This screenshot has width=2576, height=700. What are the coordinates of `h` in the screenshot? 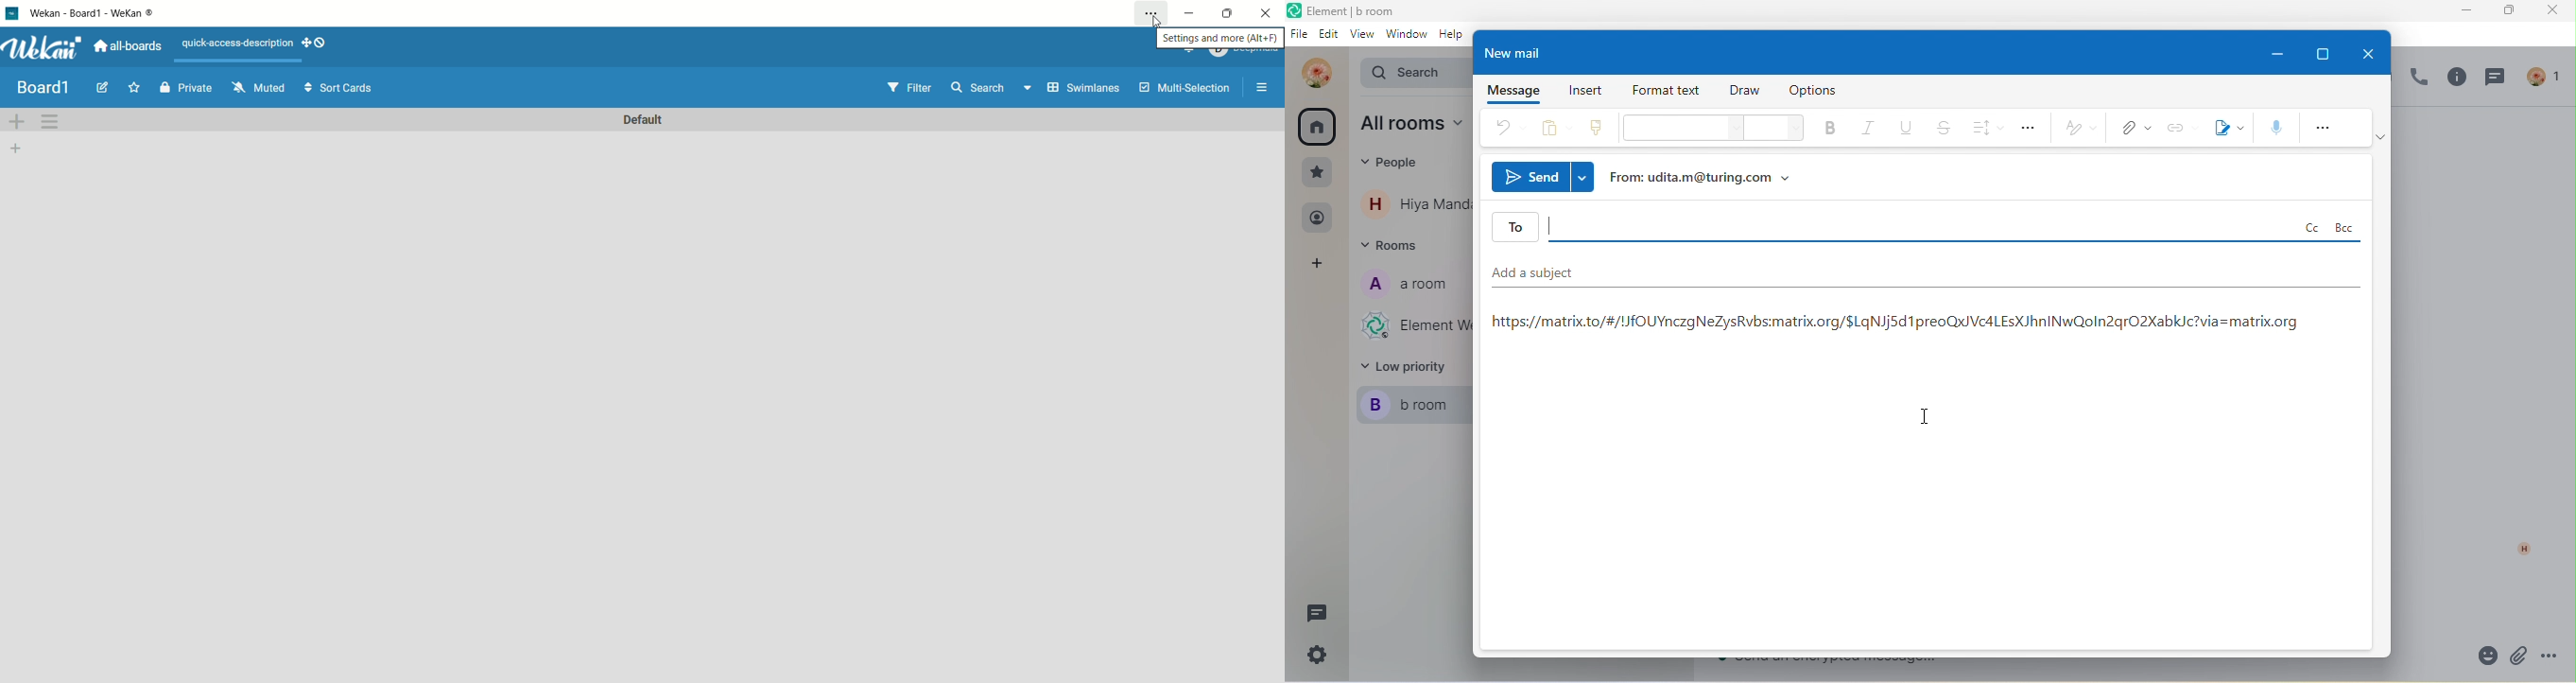 It's located at (2518, 548).